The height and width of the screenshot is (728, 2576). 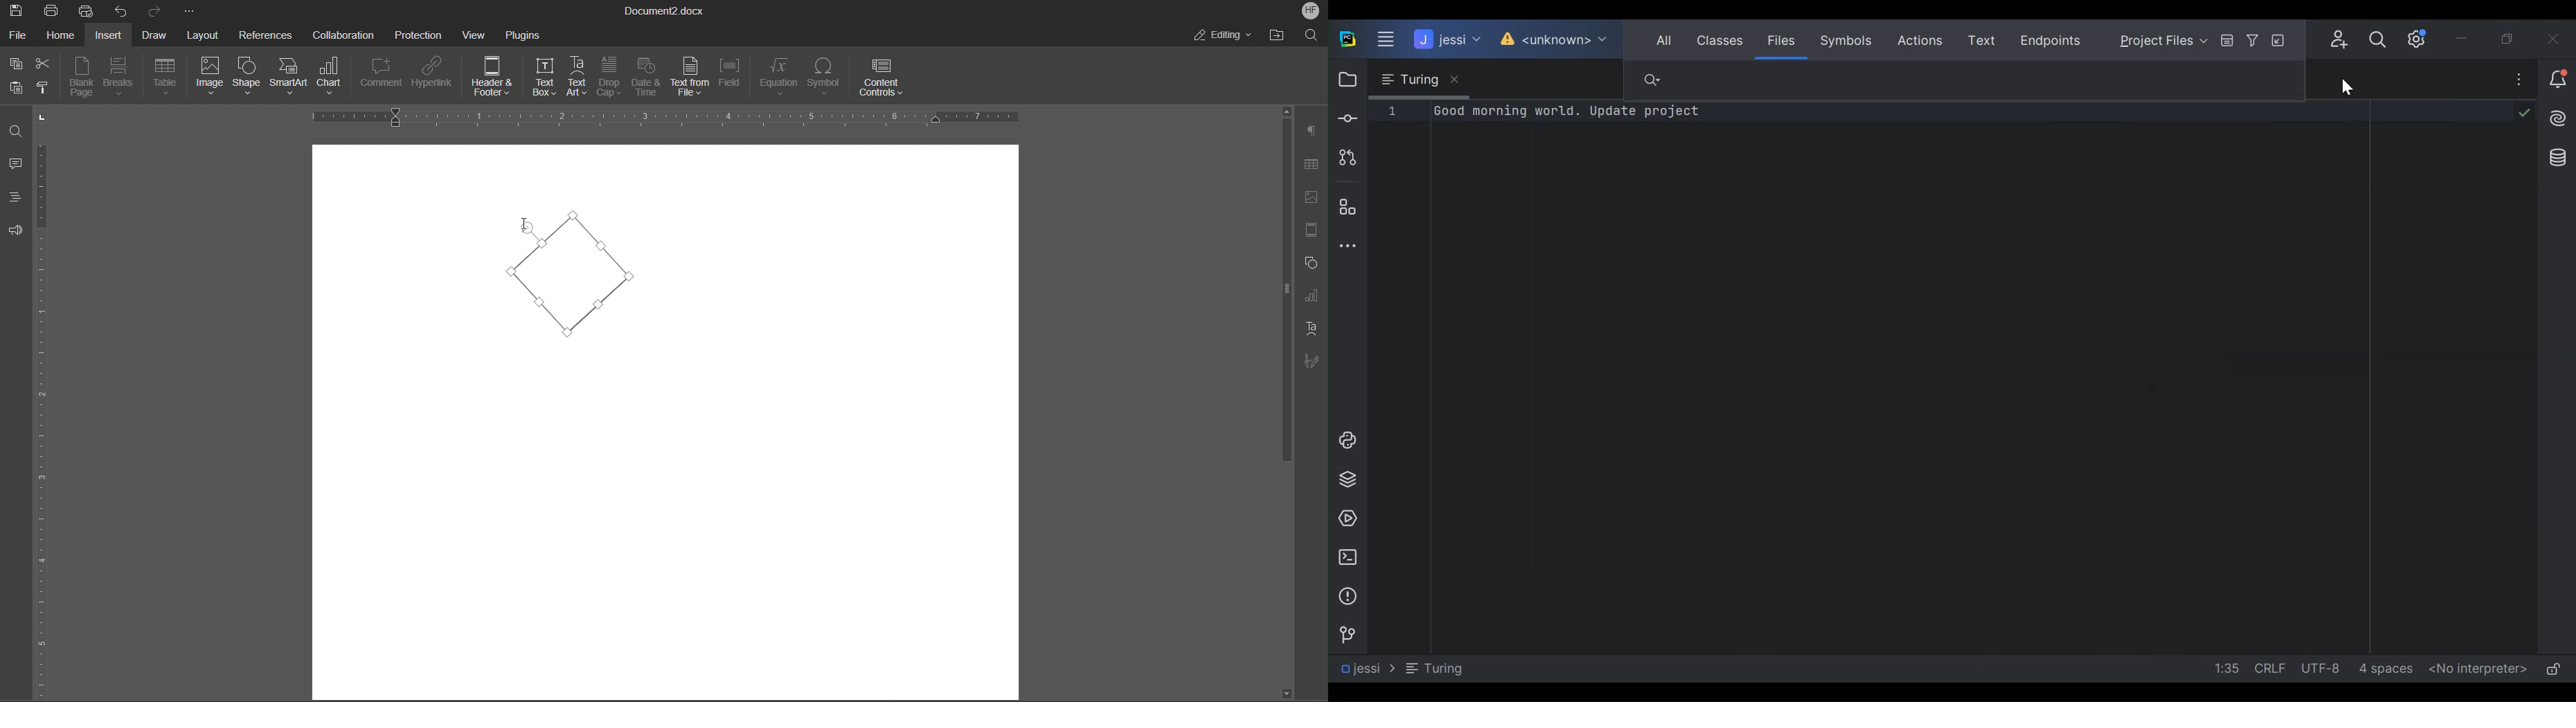 I want to click on Blank Page, so click(x=82, y=77).